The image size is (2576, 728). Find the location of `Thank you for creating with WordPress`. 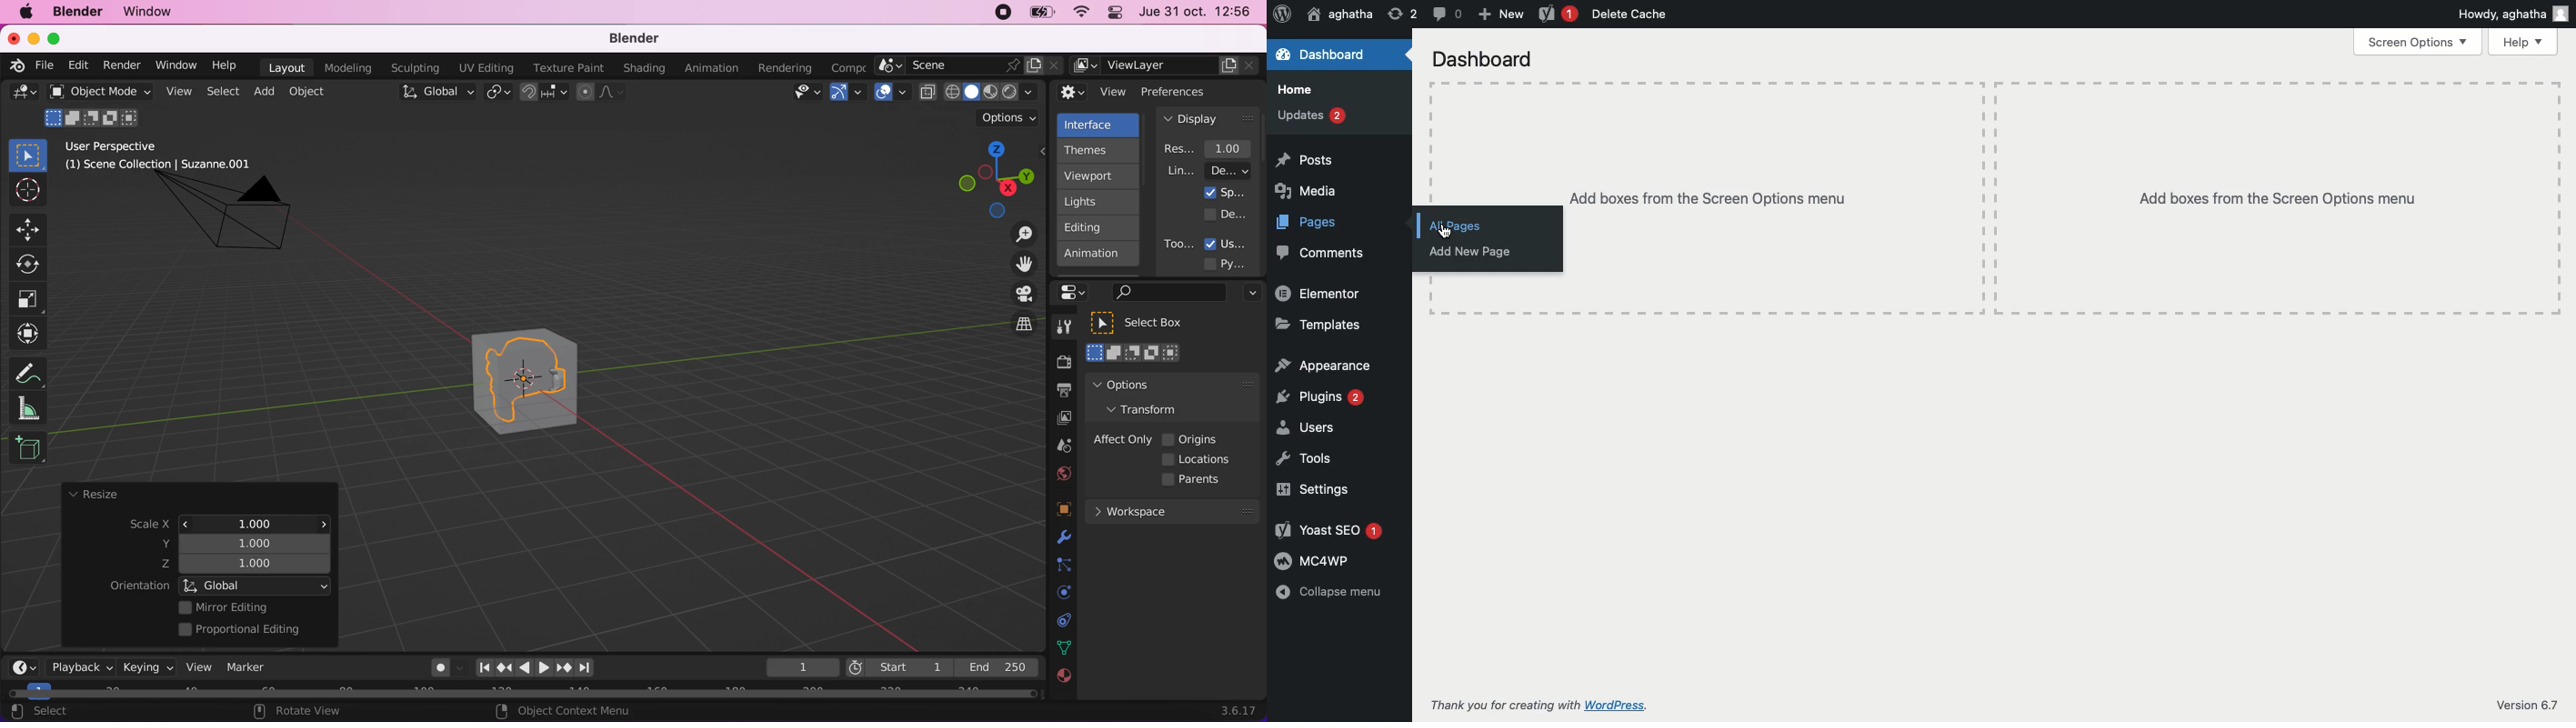

Thank you for creating with WordPress is located at coordinates (1537, 706).